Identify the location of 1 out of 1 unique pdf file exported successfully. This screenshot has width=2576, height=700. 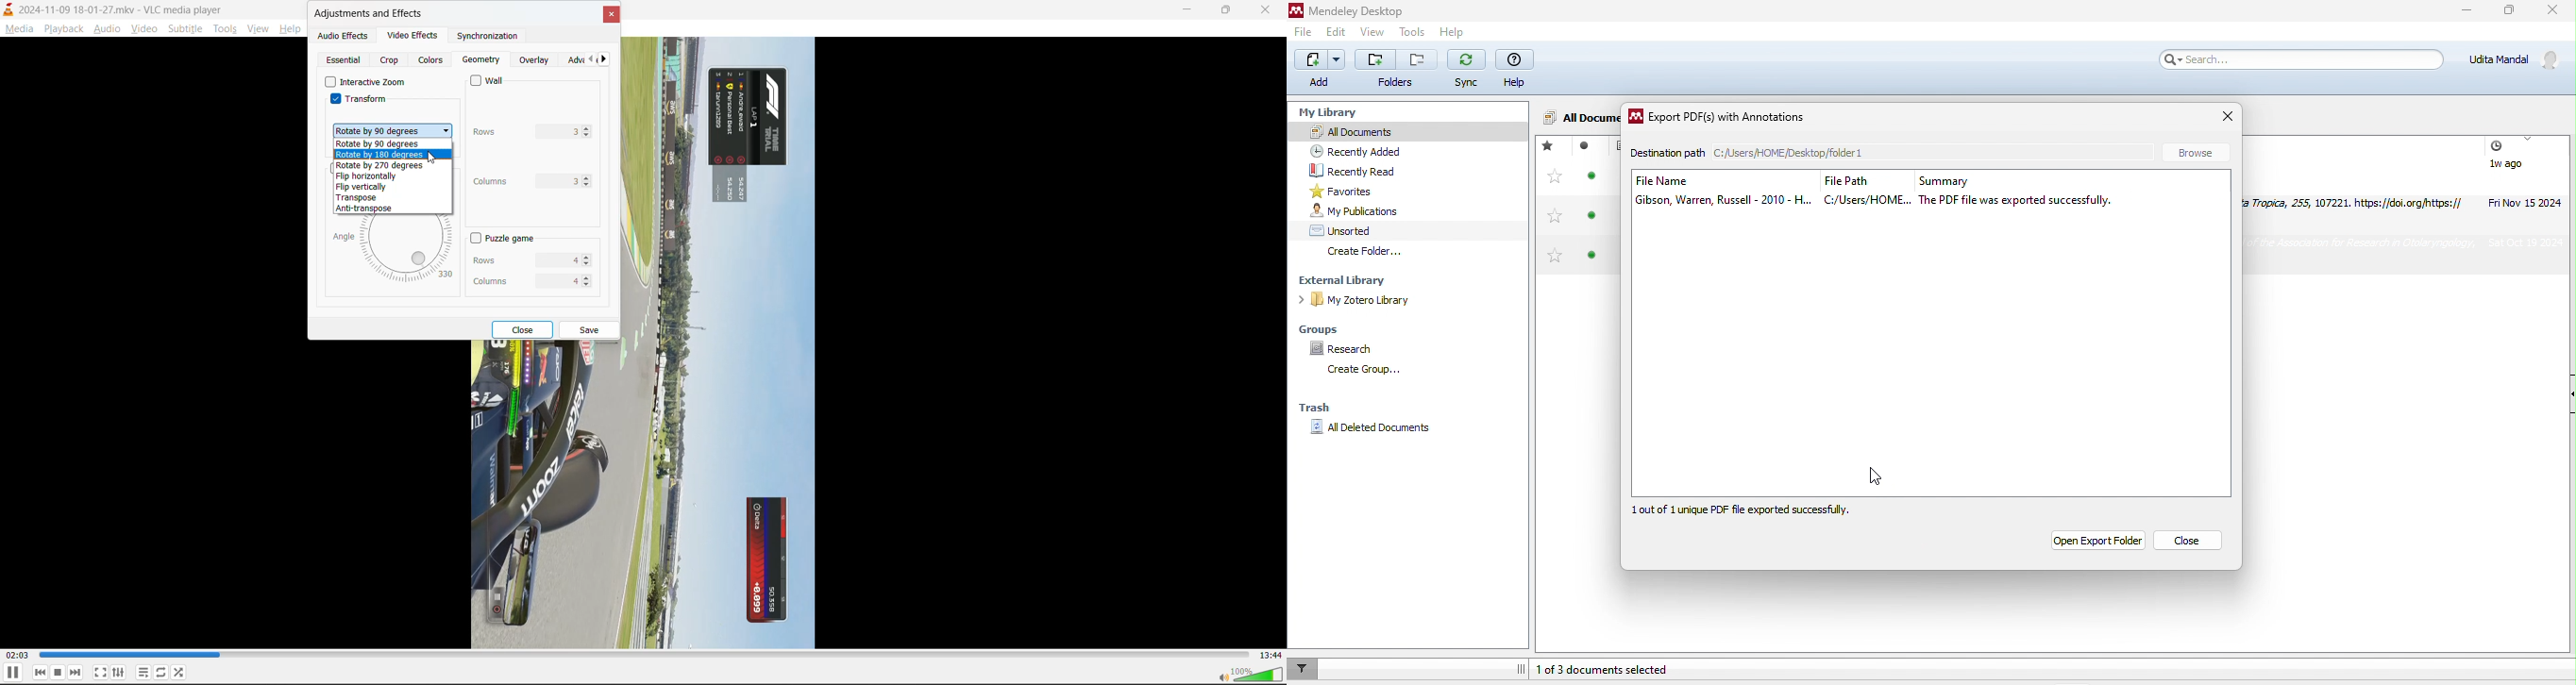
(1758, 511).